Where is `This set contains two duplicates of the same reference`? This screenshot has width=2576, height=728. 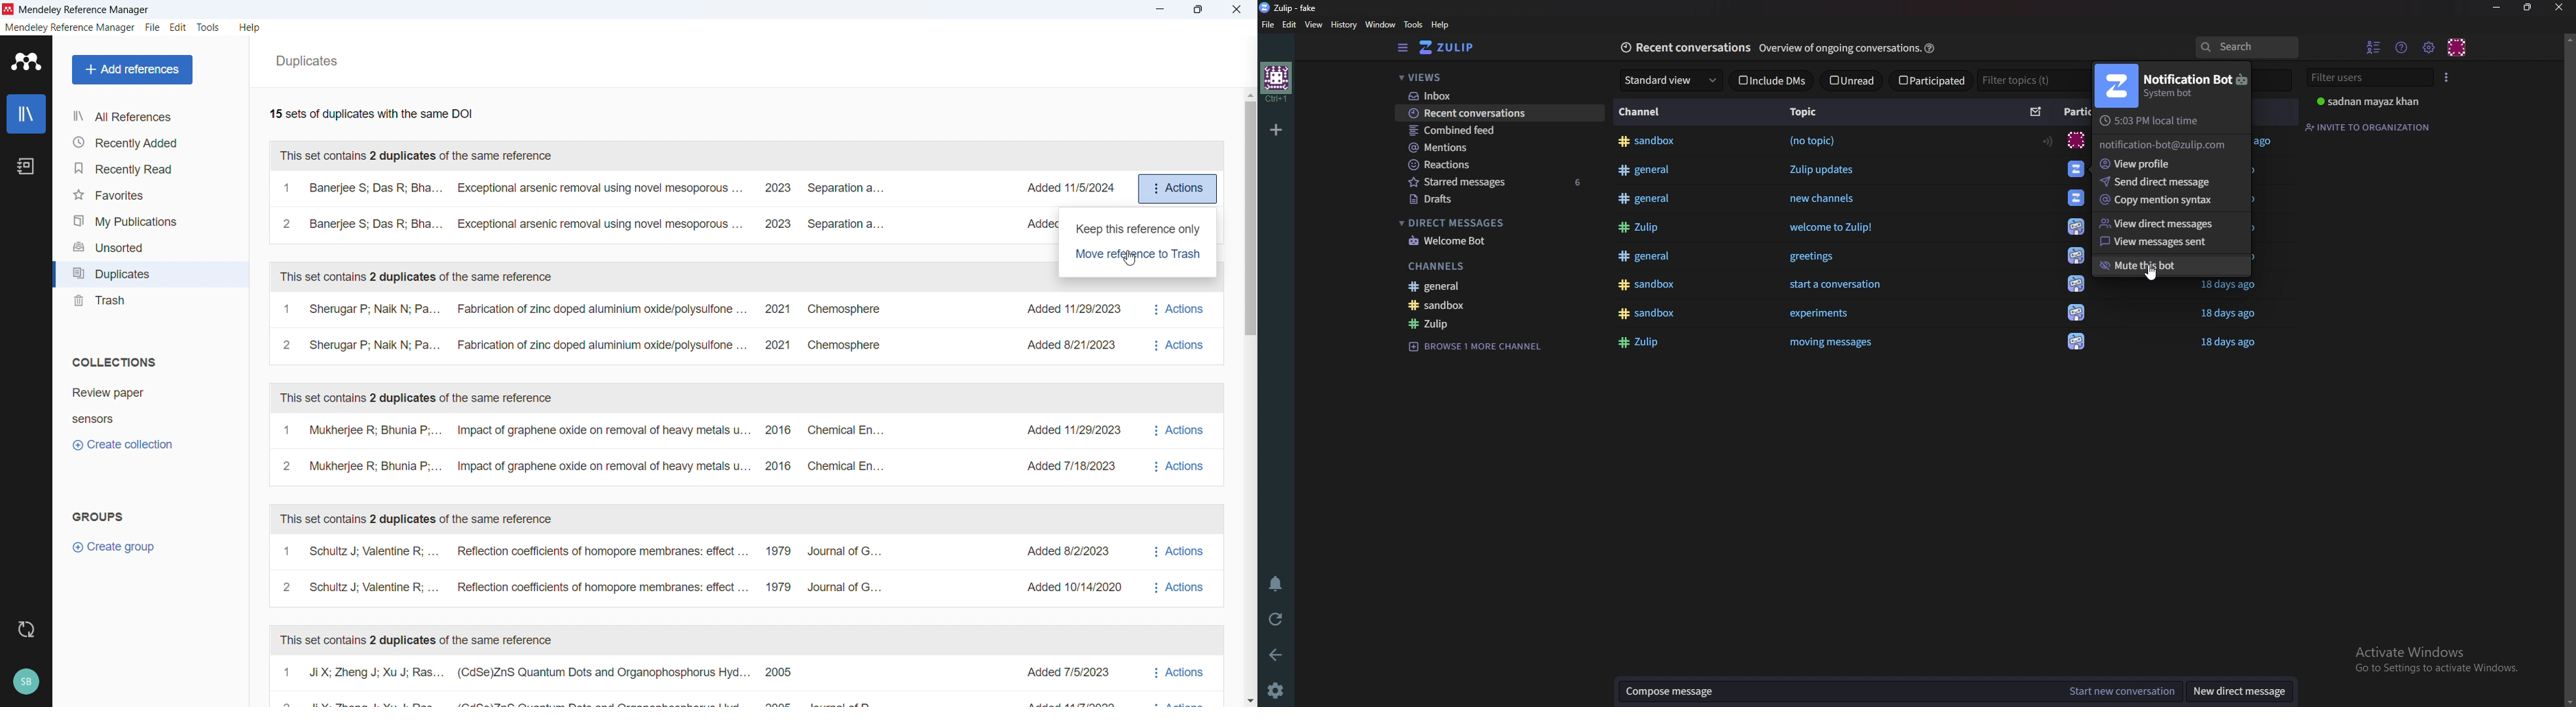
This set contains two duplicates of the same reference is located at coordinates (419, 520).